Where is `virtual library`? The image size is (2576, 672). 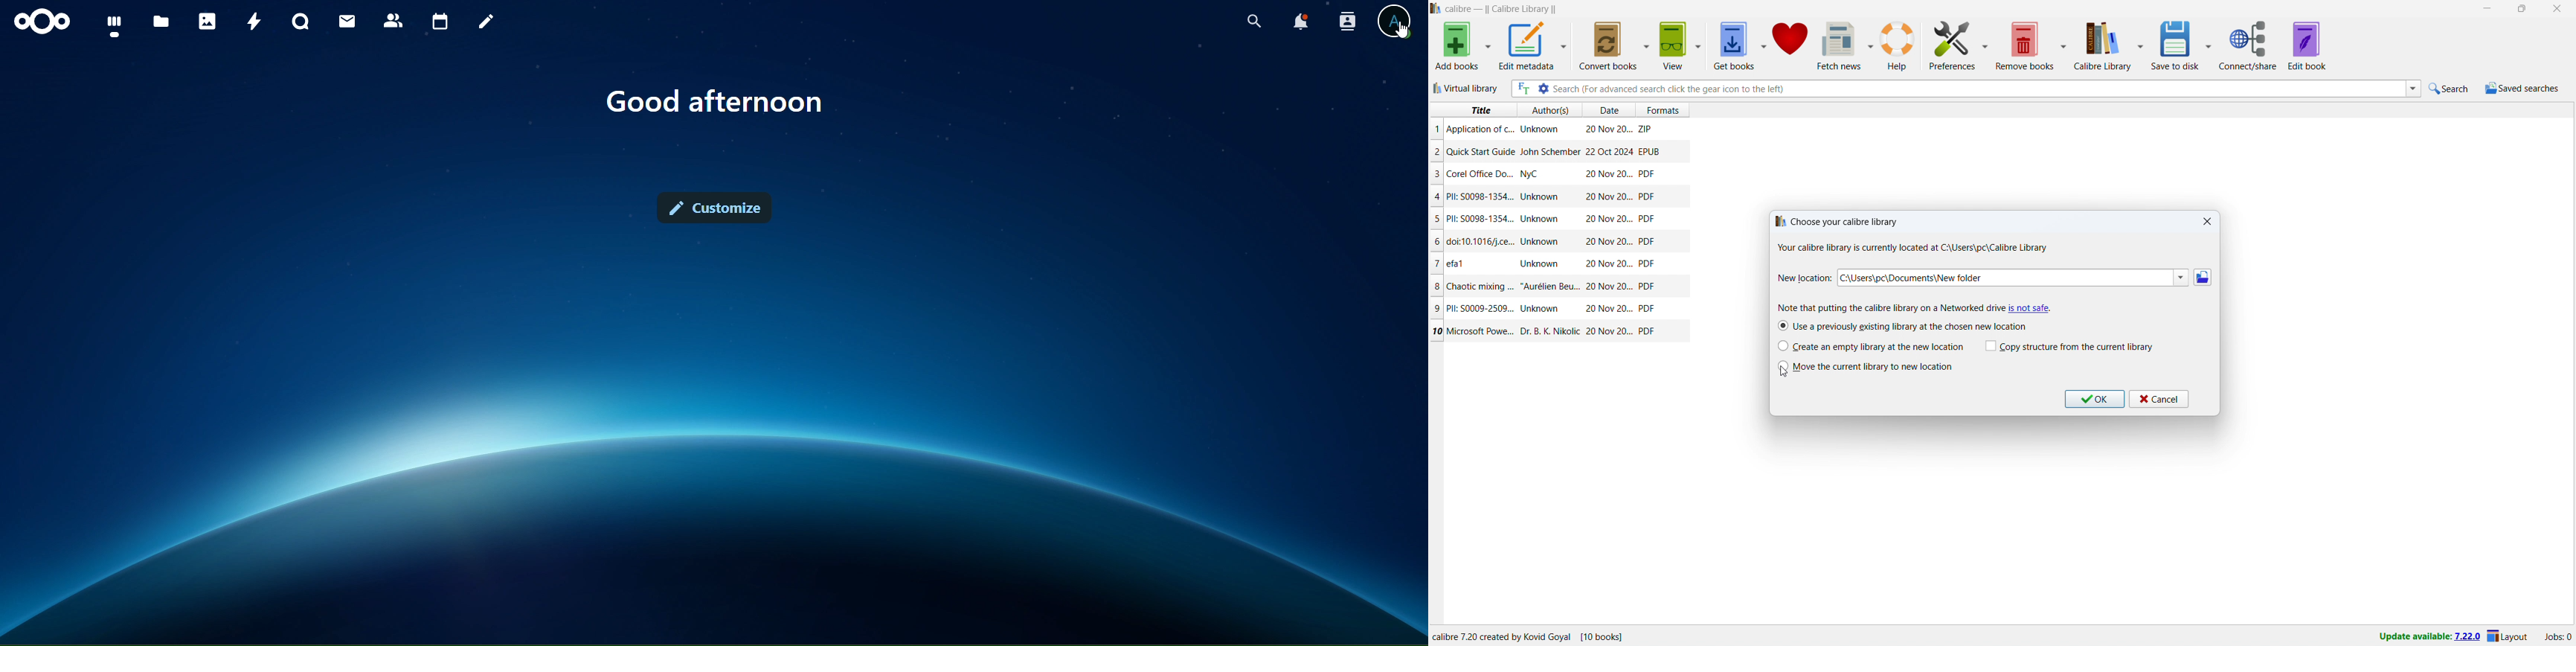
virtual library is located at coordinates (1467, 88).